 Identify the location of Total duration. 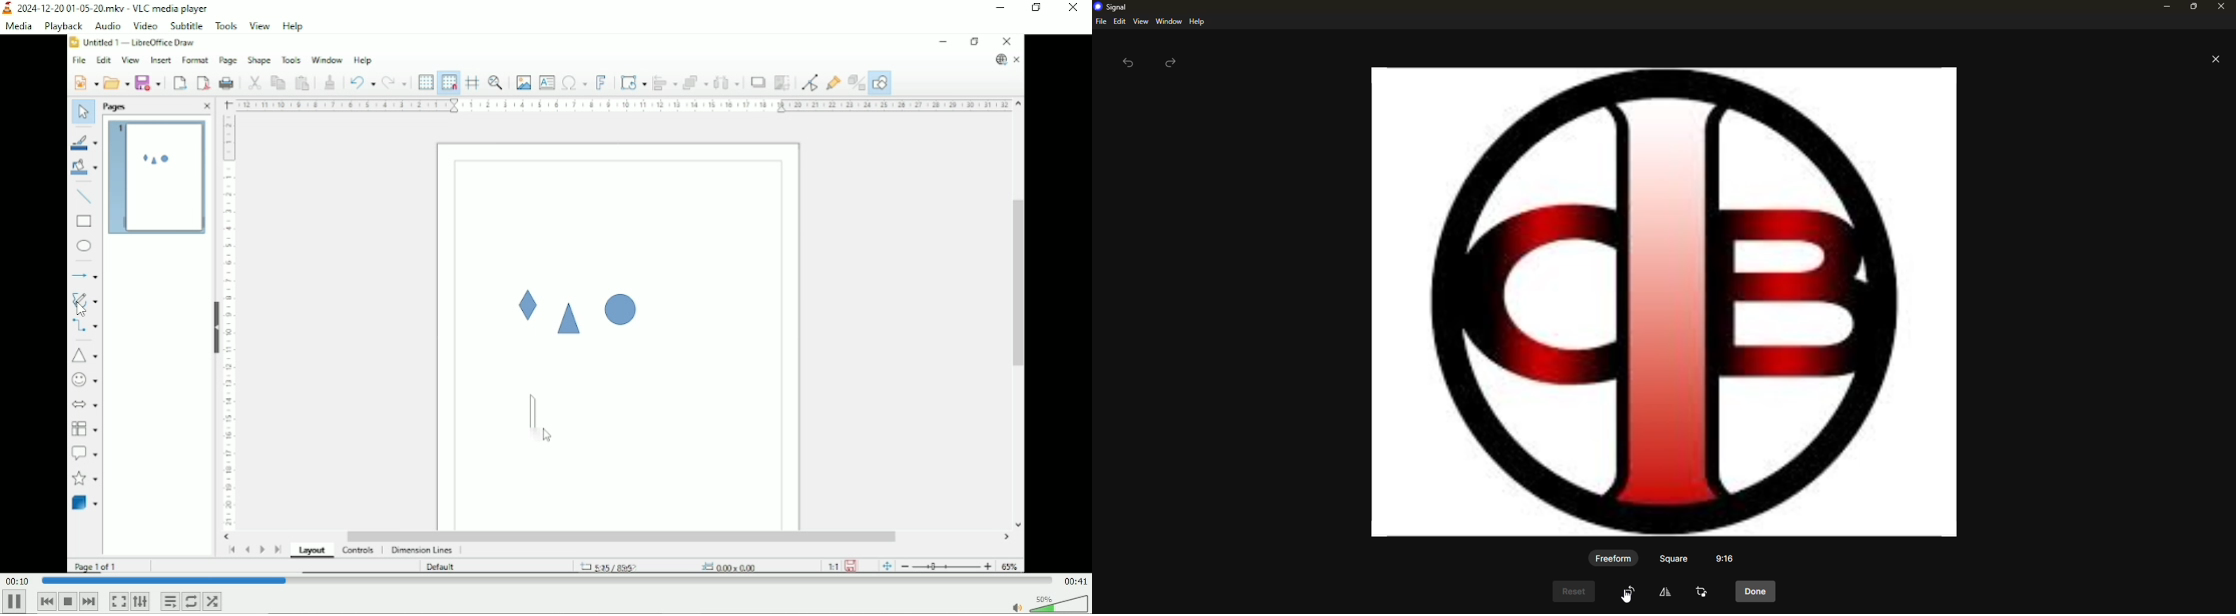
(1074, 581).